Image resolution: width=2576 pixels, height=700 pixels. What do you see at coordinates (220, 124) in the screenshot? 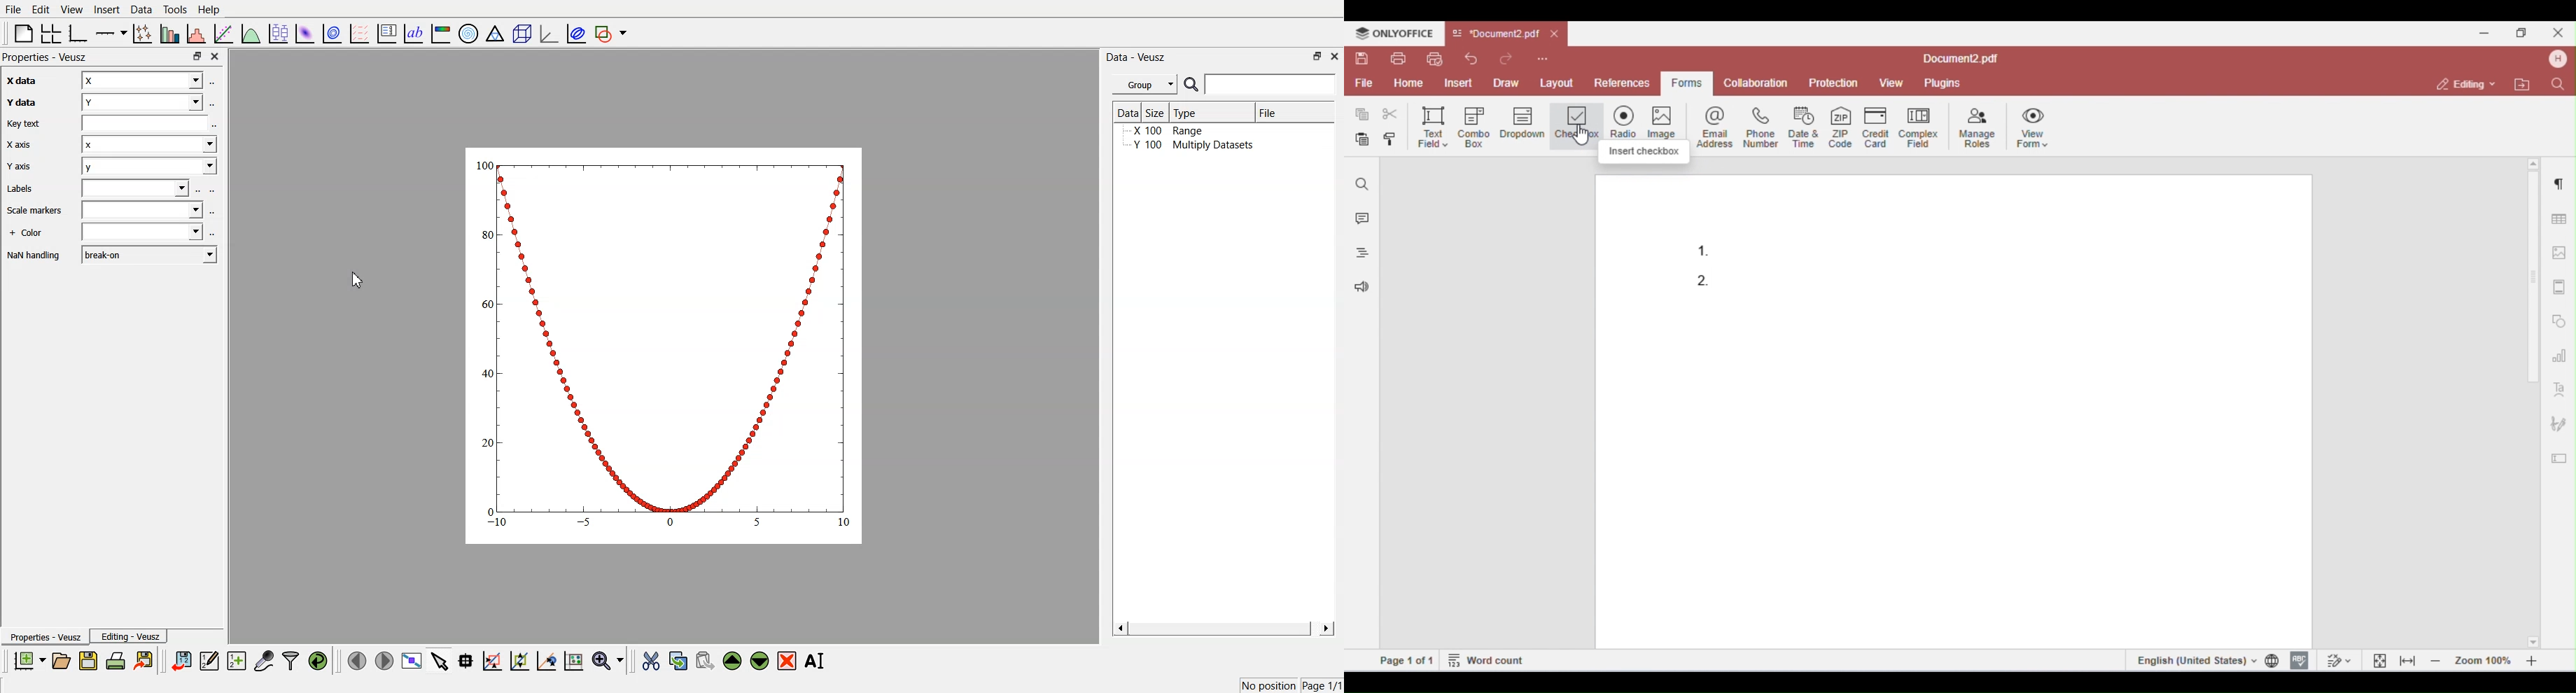
I see `more options` at bounding box center [220, 124].